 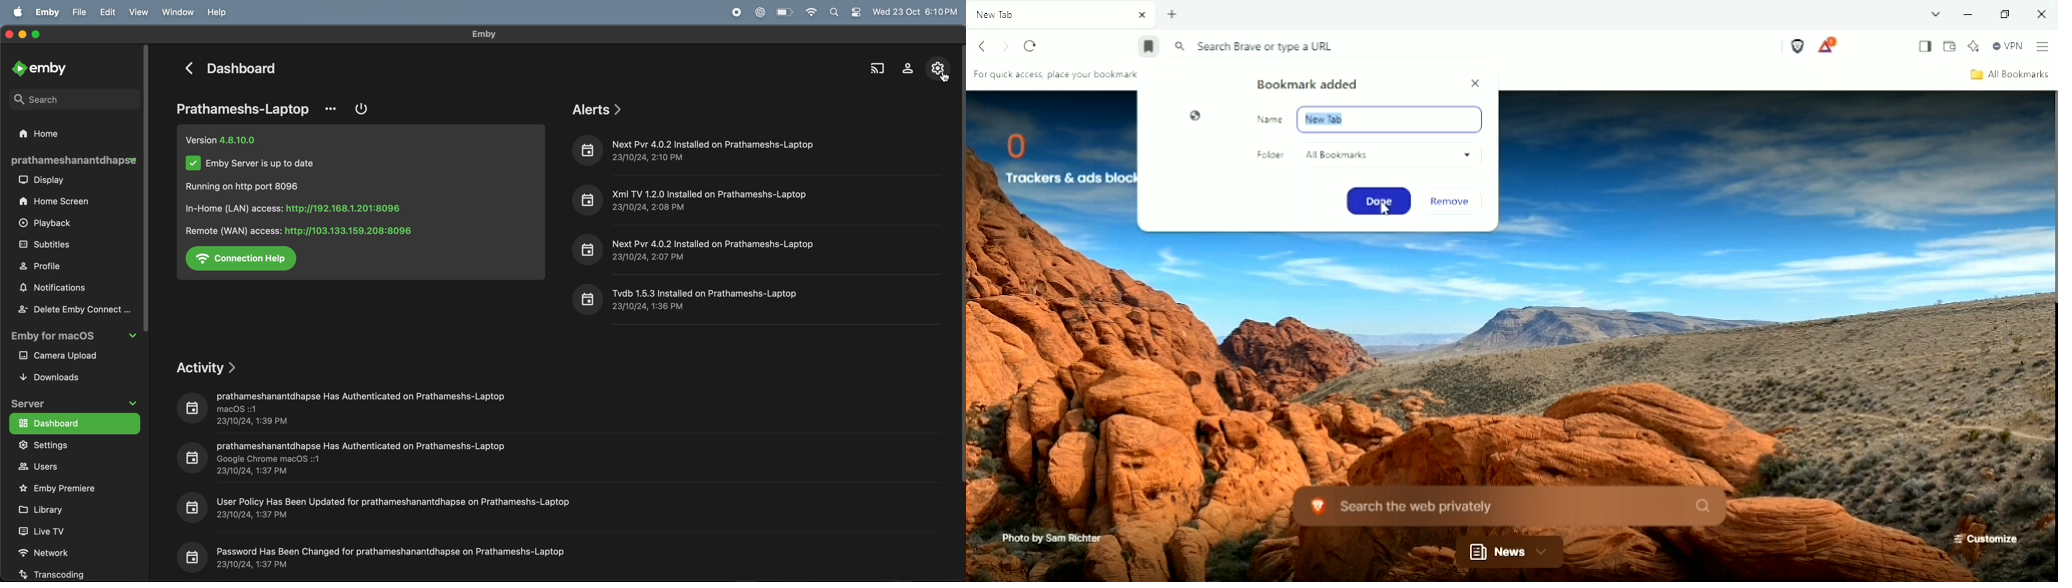 I want to click on Show Sidebar, so click(x=1923, y=46).